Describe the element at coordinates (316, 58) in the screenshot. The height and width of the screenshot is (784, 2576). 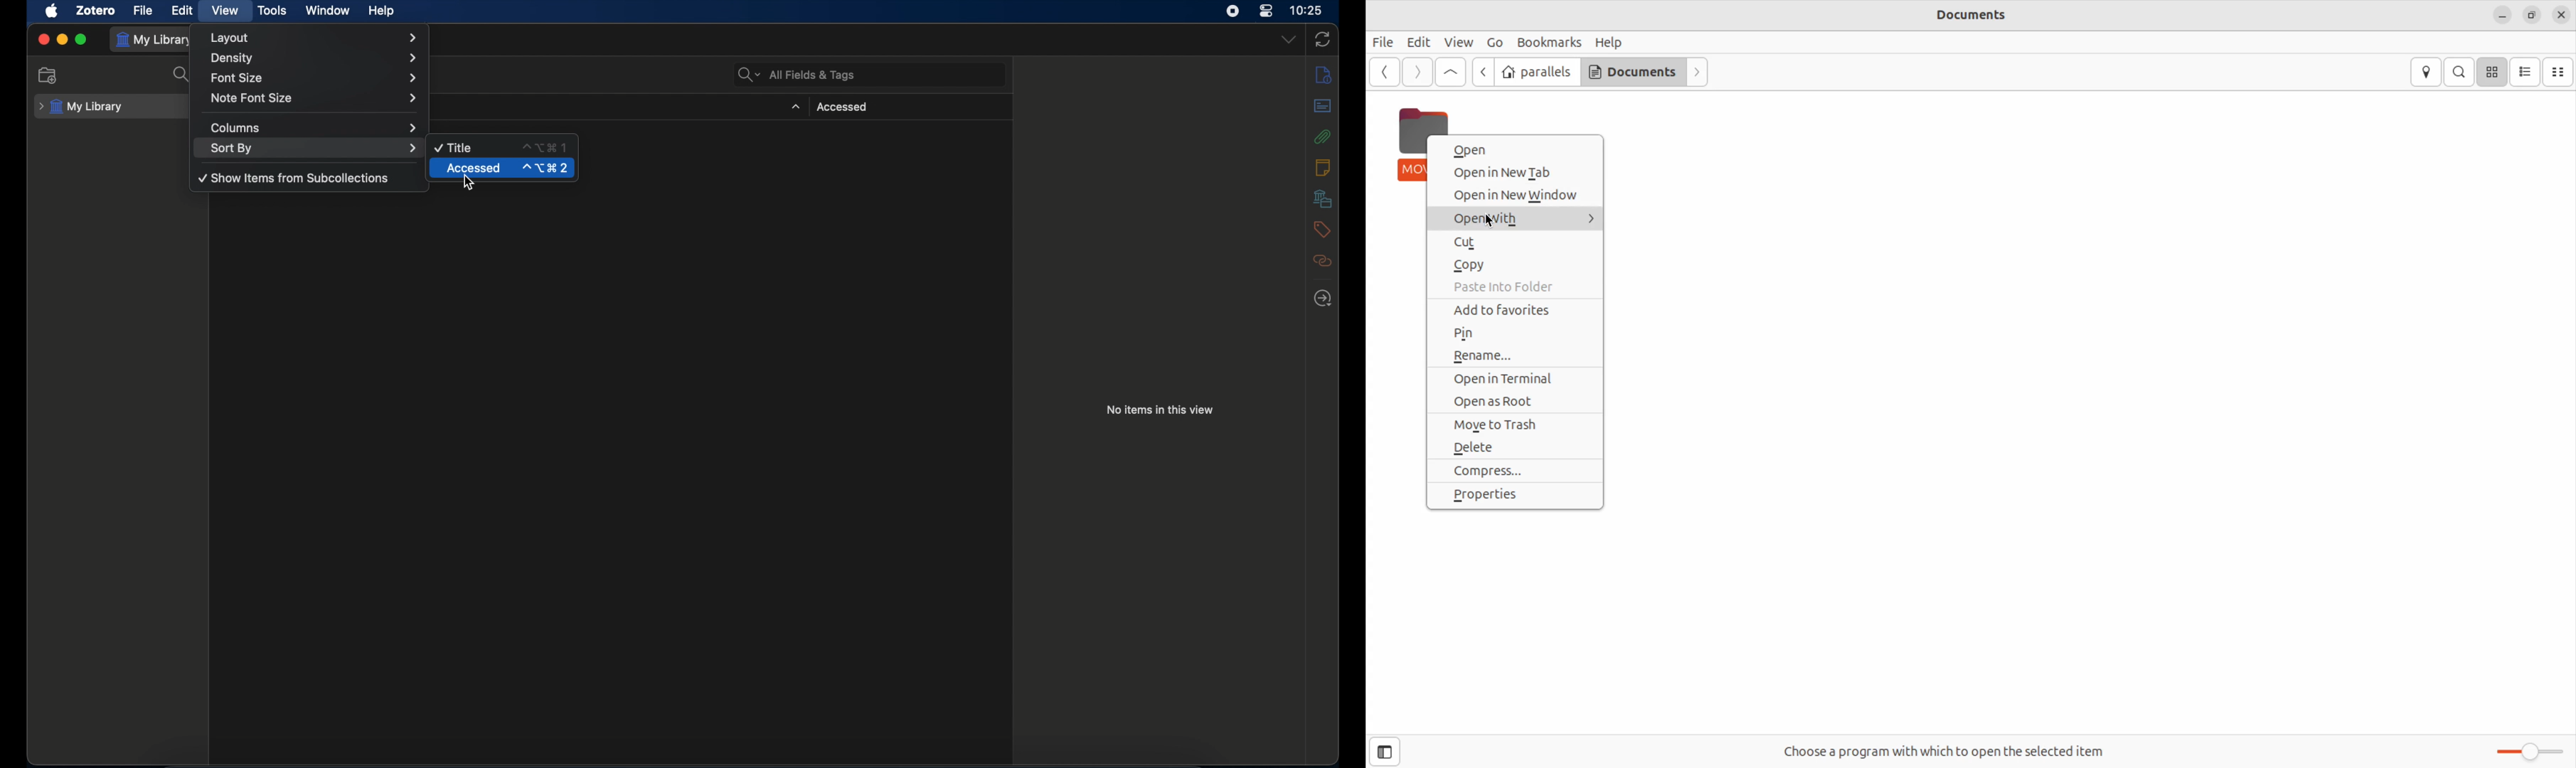
I see `density` at that location.